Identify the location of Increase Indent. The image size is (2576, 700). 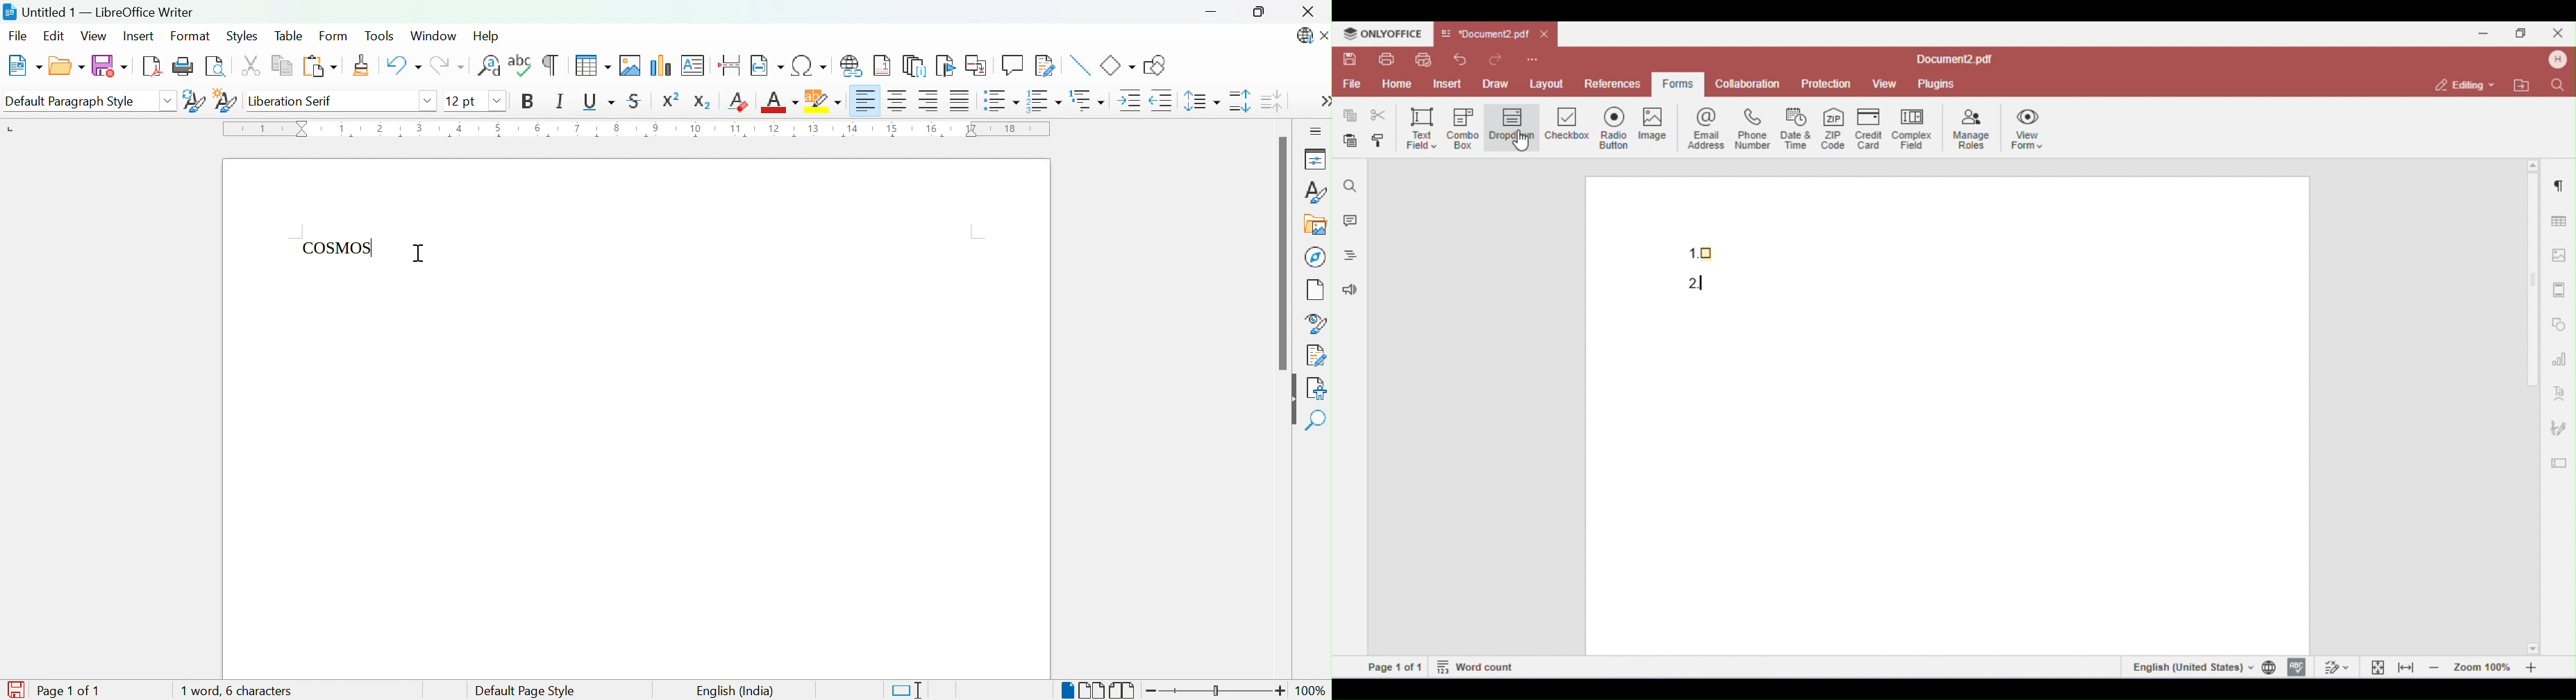
(1127, 101).